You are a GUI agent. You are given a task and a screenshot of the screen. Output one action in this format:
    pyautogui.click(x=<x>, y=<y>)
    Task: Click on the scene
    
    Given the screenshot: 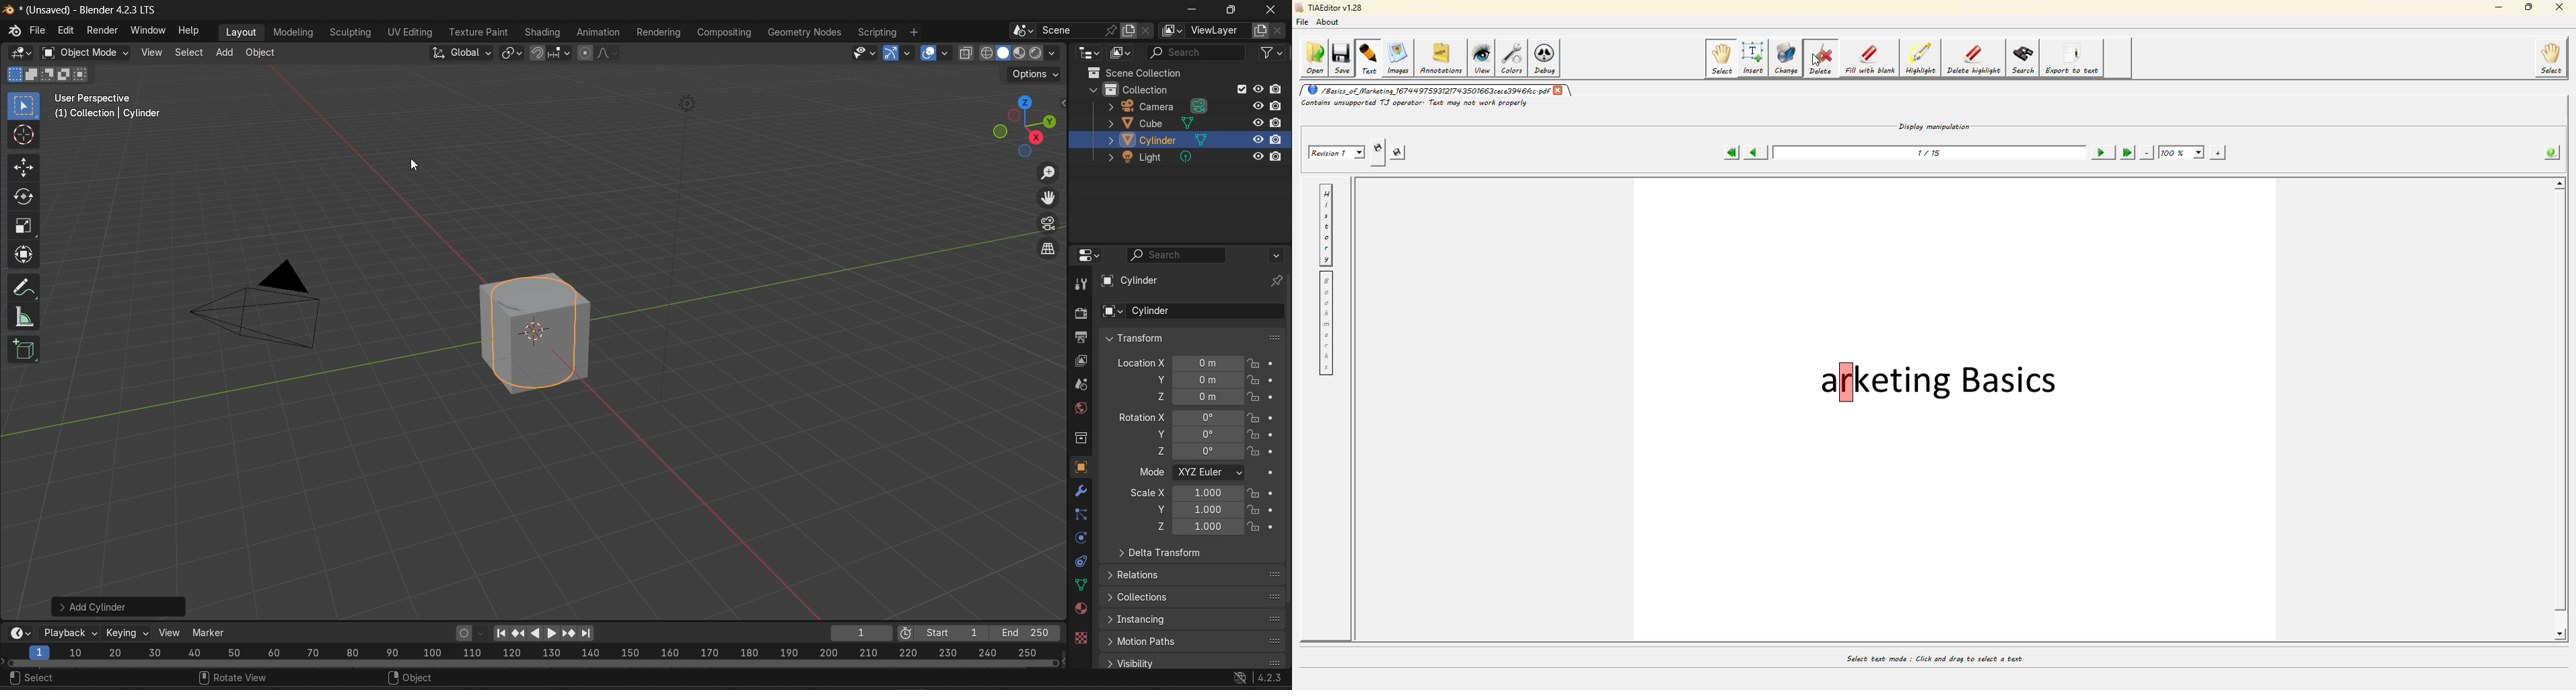 What is the action you would take?
    pyautogui.click(x=1082, y=385)
    